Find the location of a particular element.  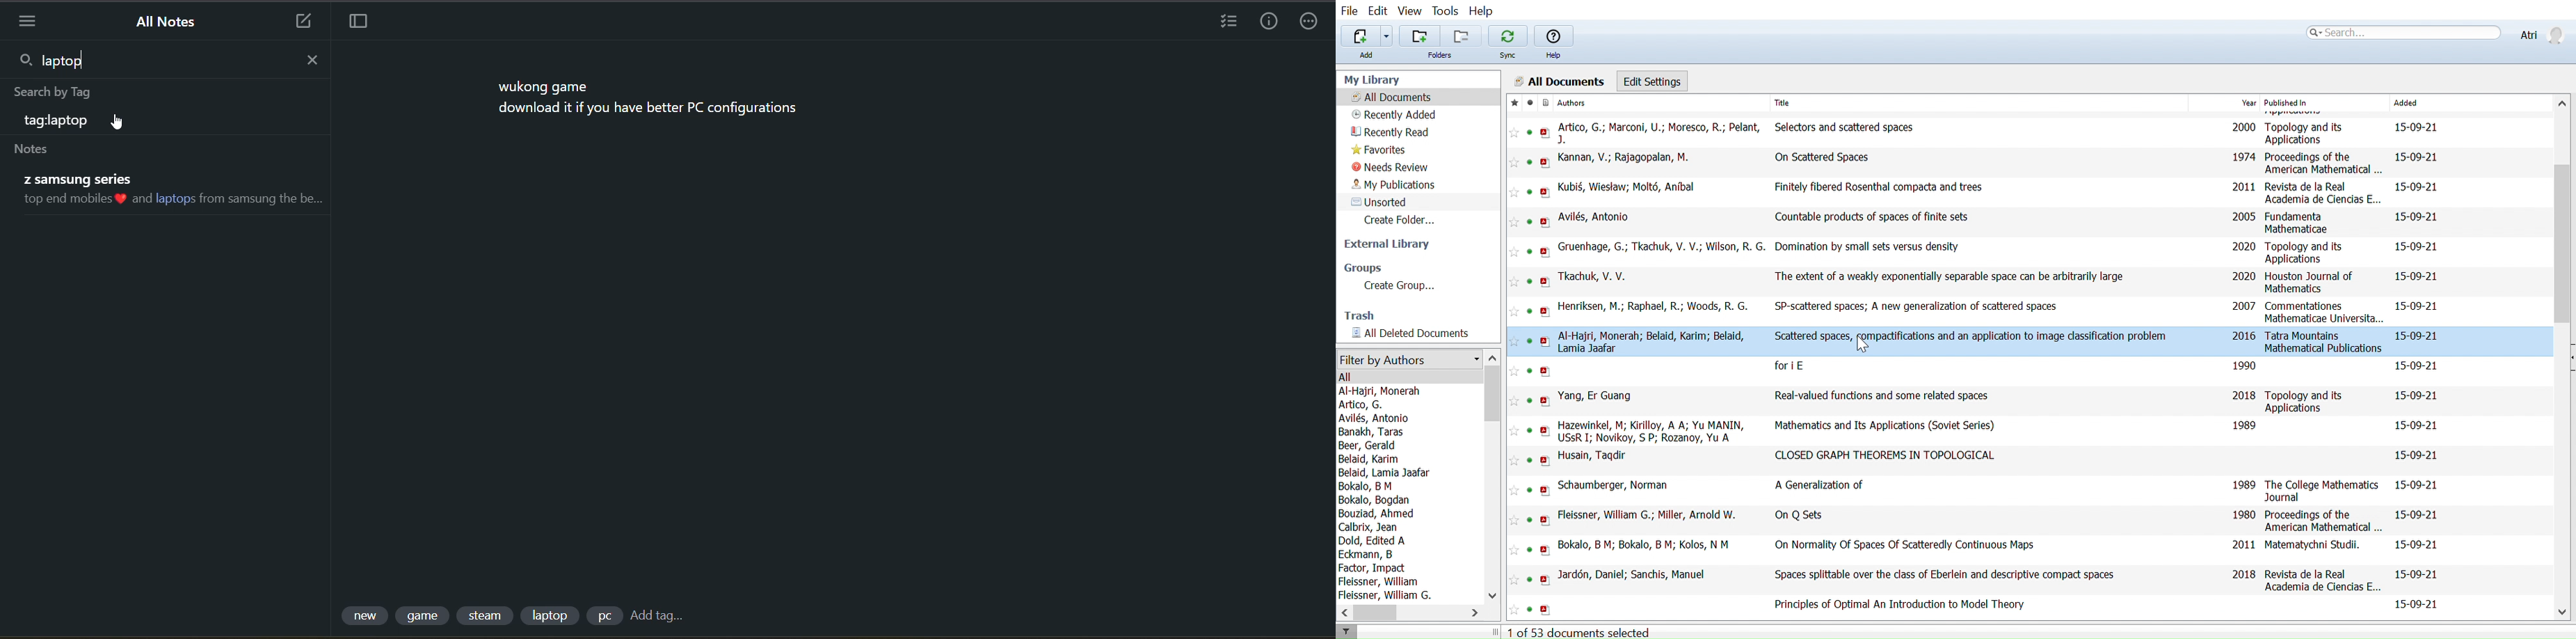

Remove folders is located at coordinates (1460, 36).